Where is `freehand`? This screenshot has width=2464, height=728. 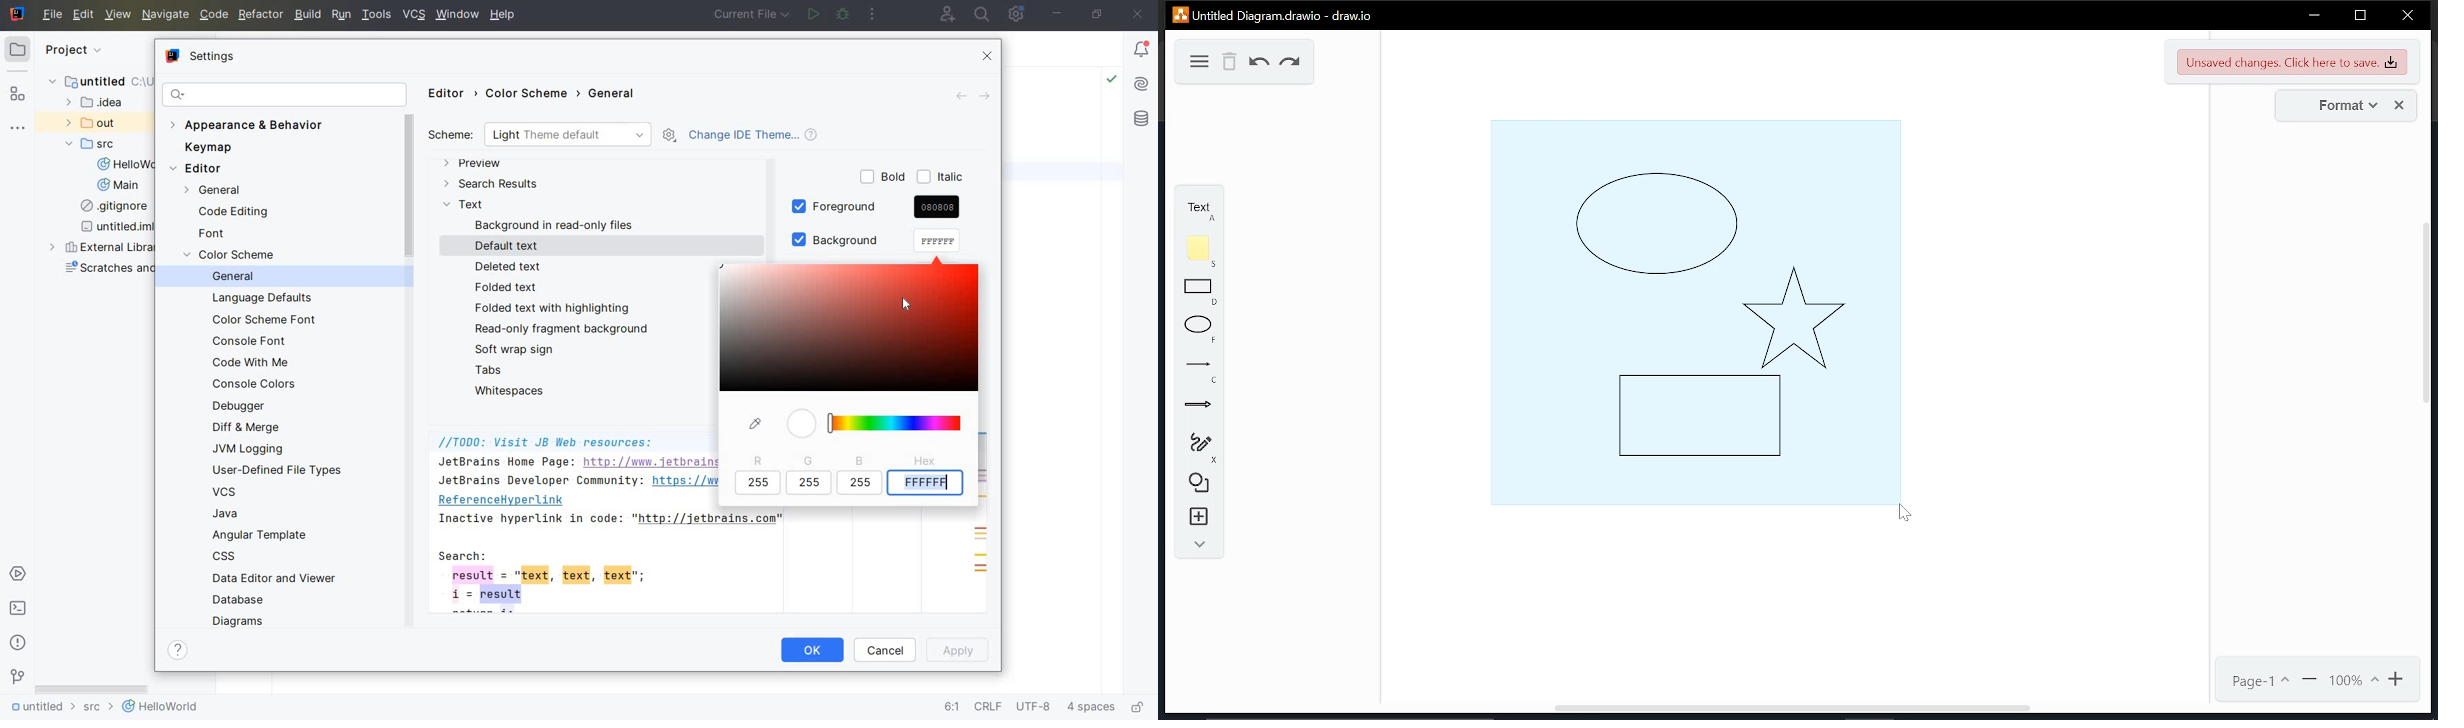 freehand is located at coordinates (1200, 447).